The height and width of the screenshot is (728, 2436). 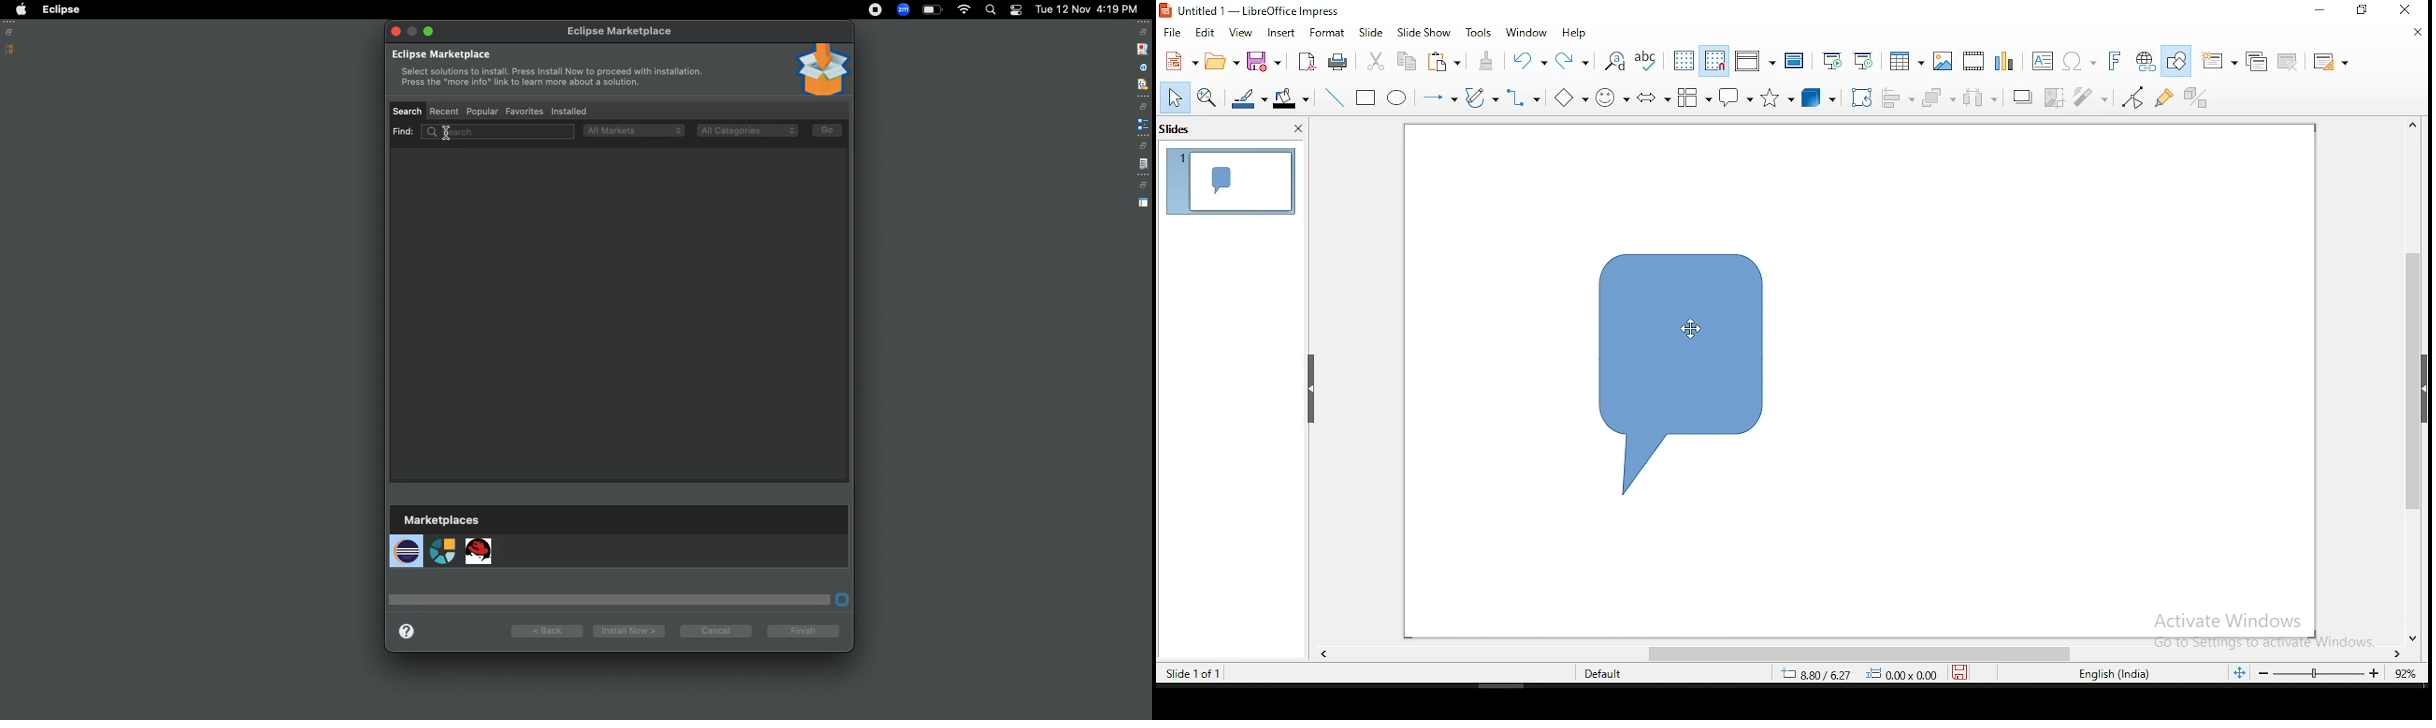 I want to click on save, so click(x=1963, y=672).